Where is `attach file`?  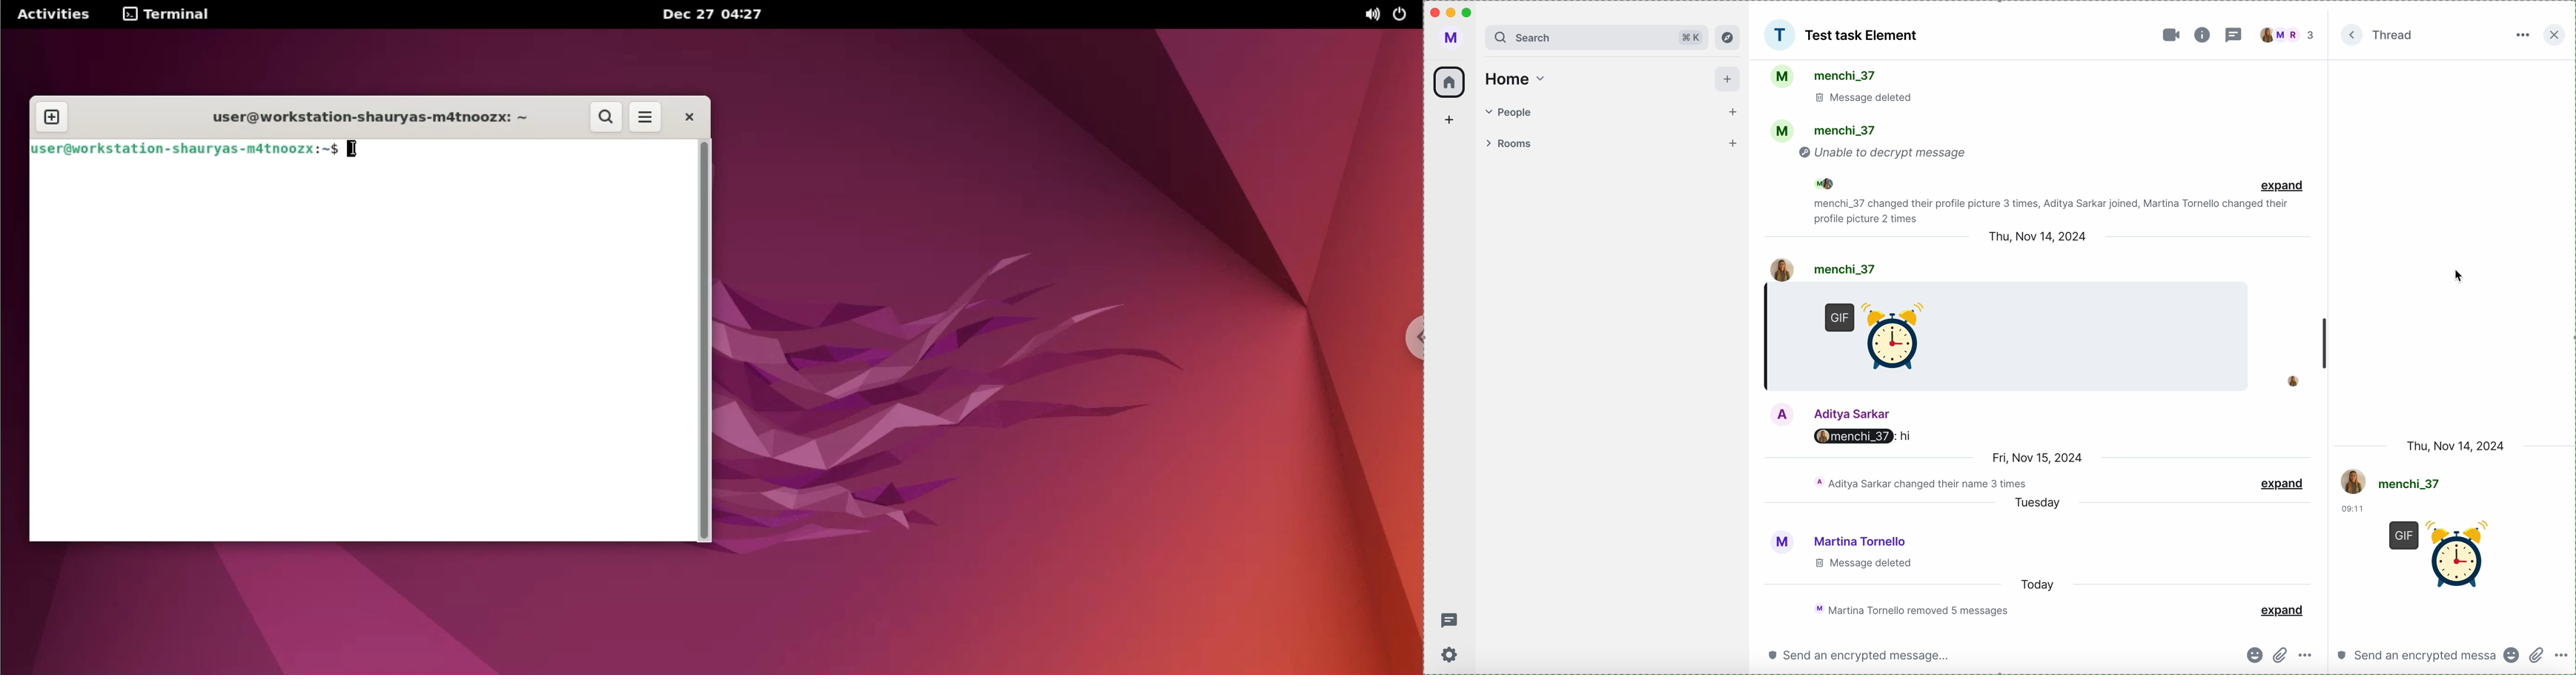
attach file is located at coordinates (2536, 656).